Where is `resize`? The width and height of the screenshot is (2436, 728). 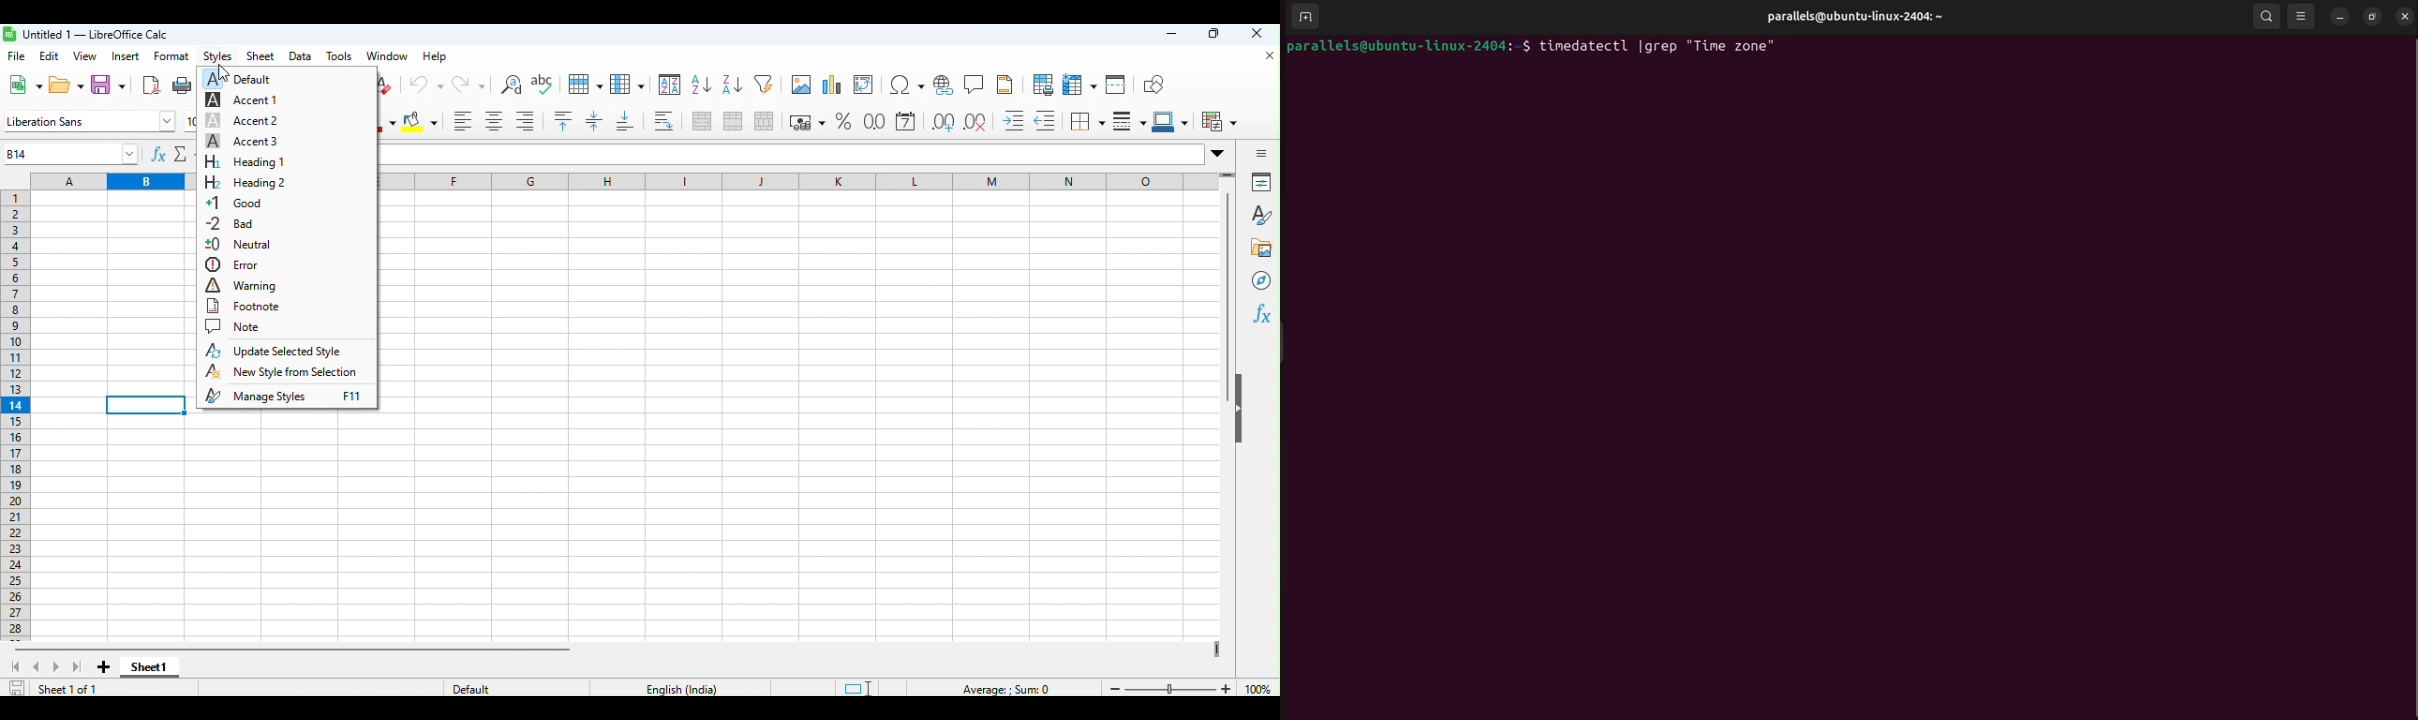 resize is located at coordinates (2374, 18).